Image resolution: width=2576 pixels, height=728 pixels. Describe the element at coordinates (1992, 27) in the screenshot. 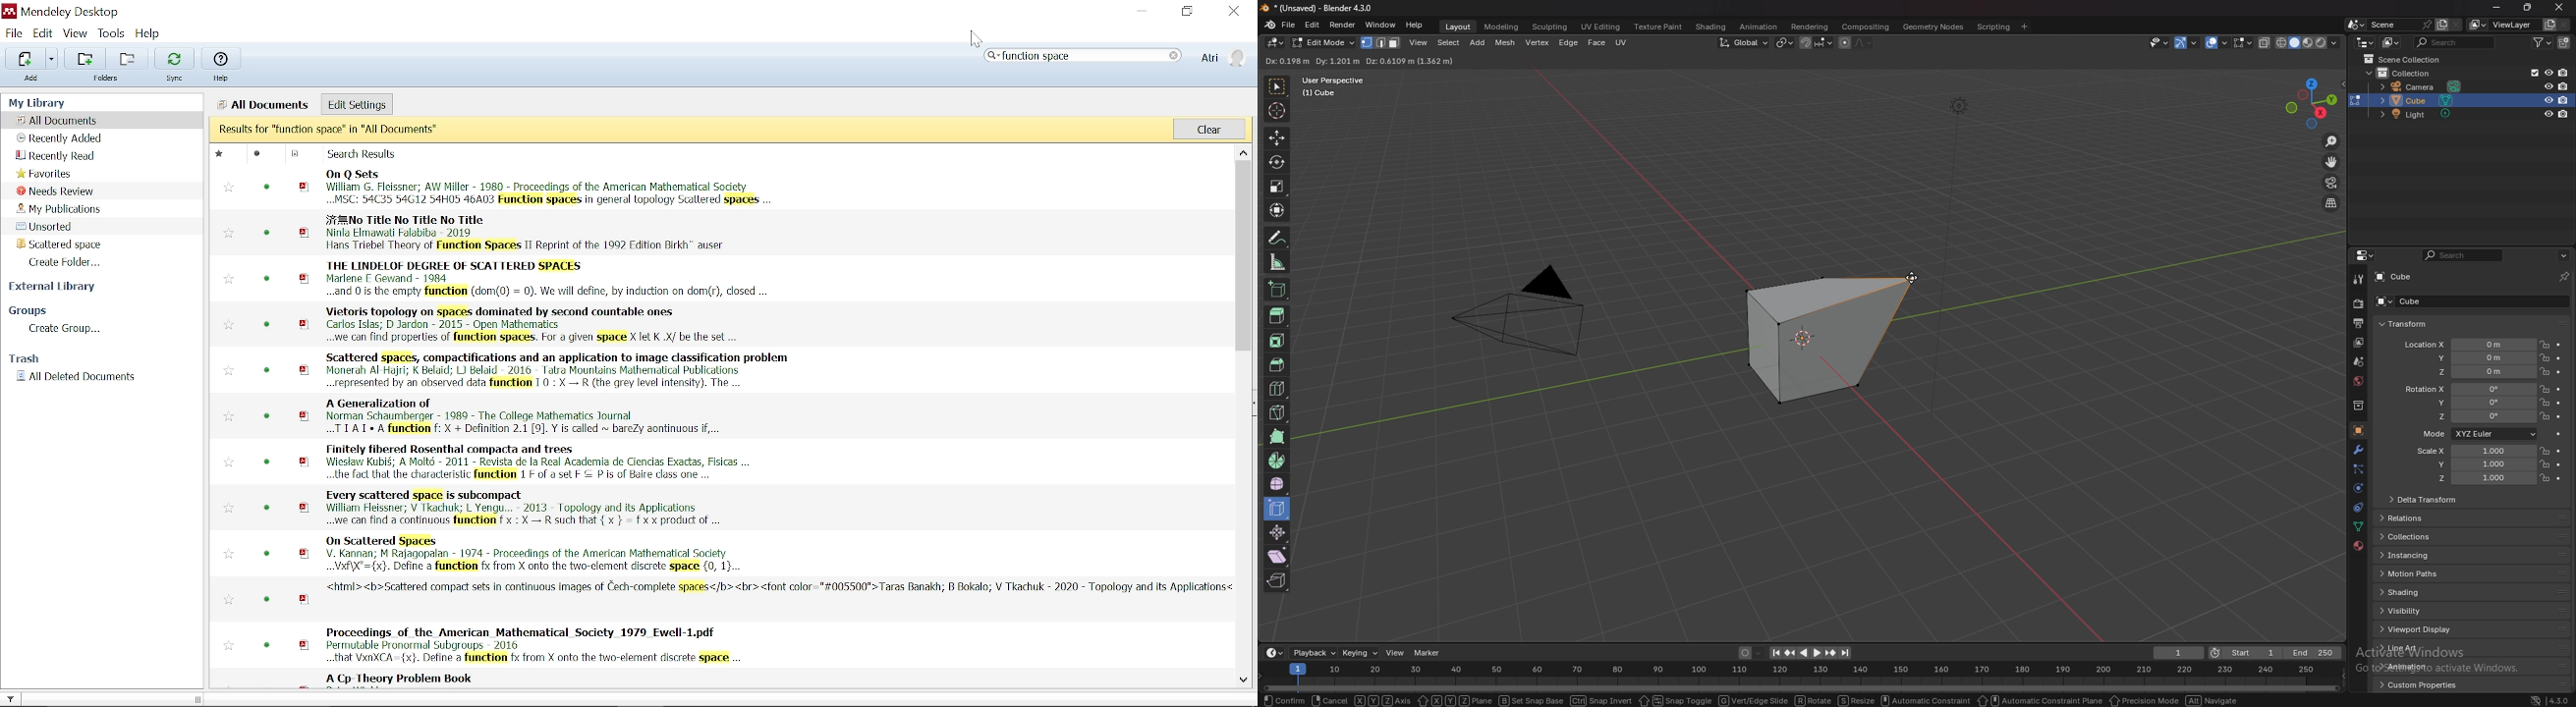

I see `scripting` at that location.